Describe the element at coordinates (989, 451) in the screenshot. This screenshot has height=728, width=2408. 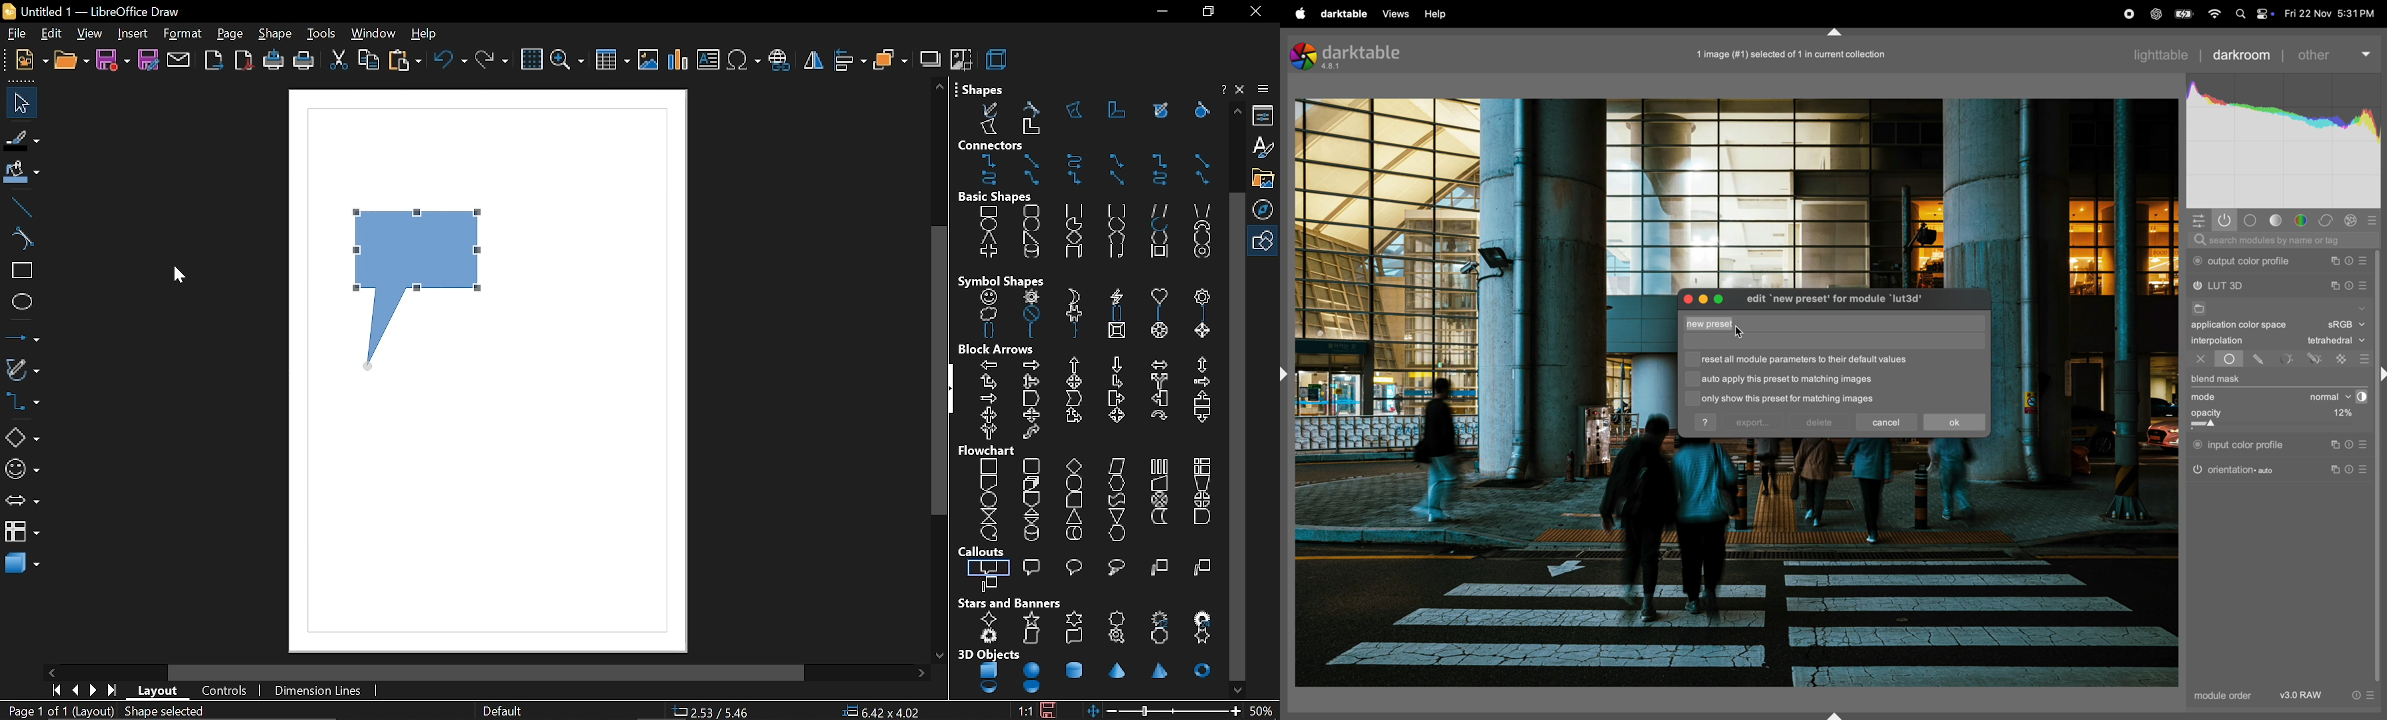
I see `flowchart` at that location.